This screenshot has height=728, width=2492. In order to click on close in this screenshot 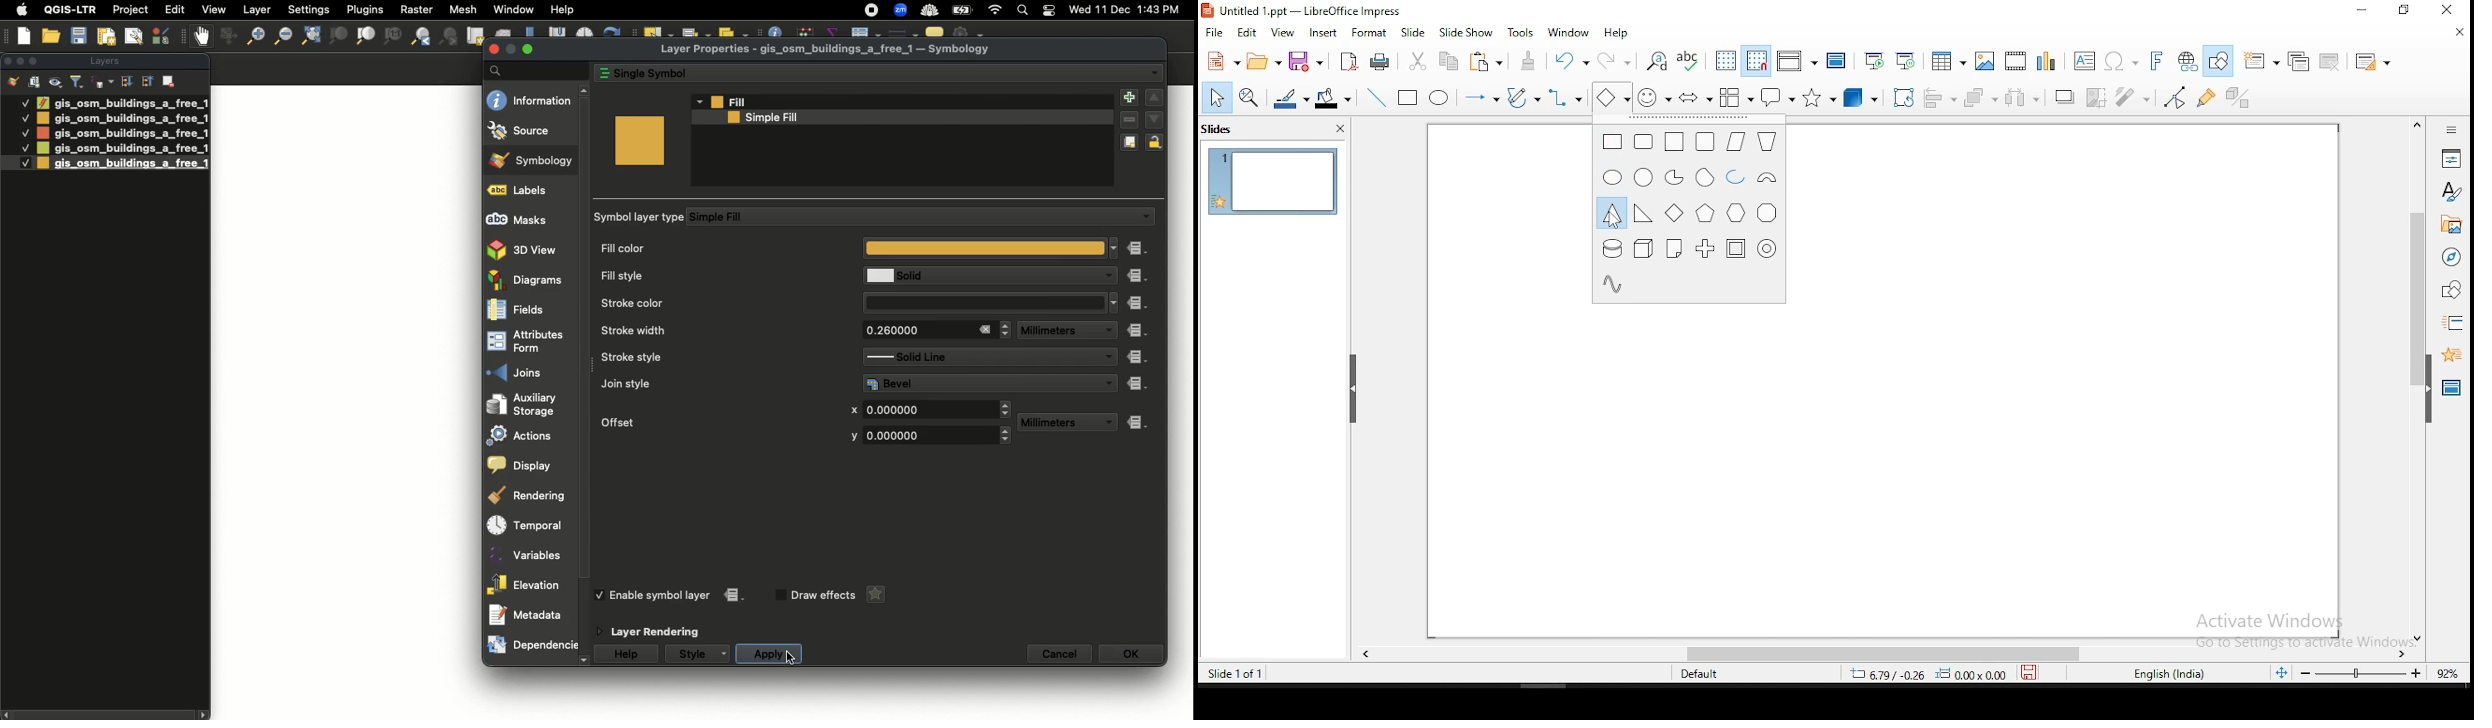, I will do `click(495, 50)`.